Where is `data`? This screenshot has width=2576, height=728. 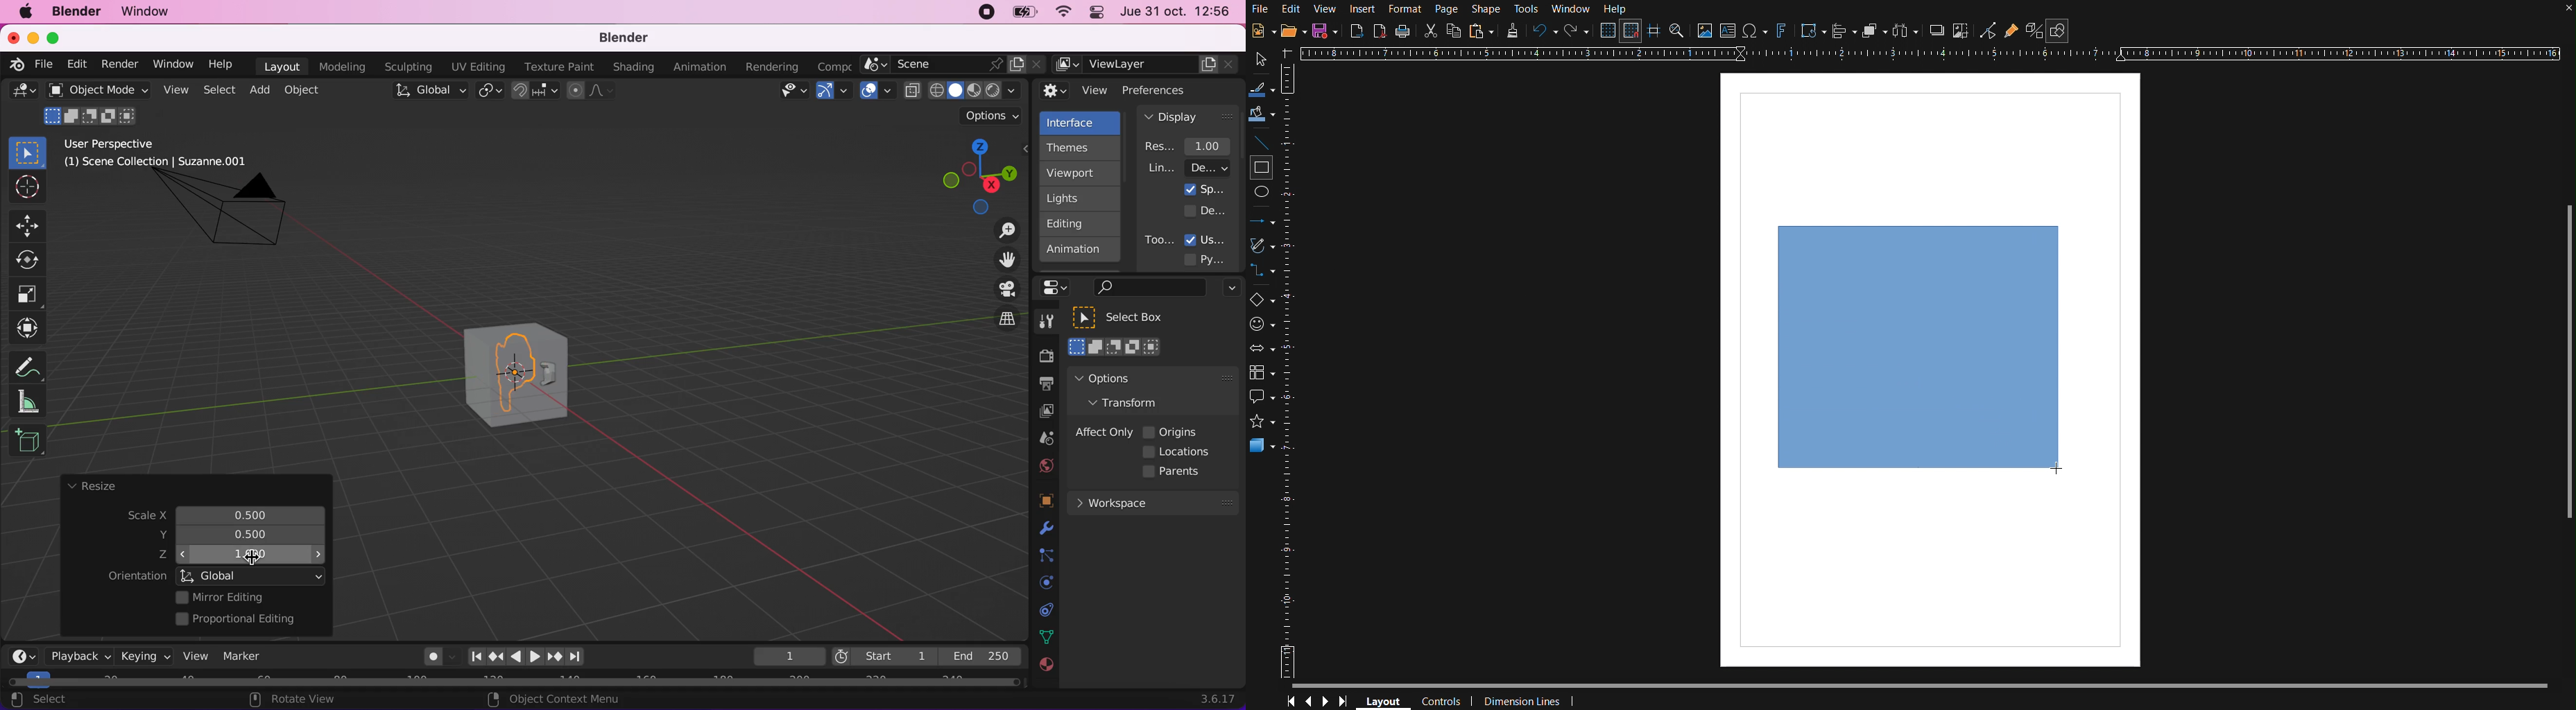
data is located at coordinates (1044, 636).